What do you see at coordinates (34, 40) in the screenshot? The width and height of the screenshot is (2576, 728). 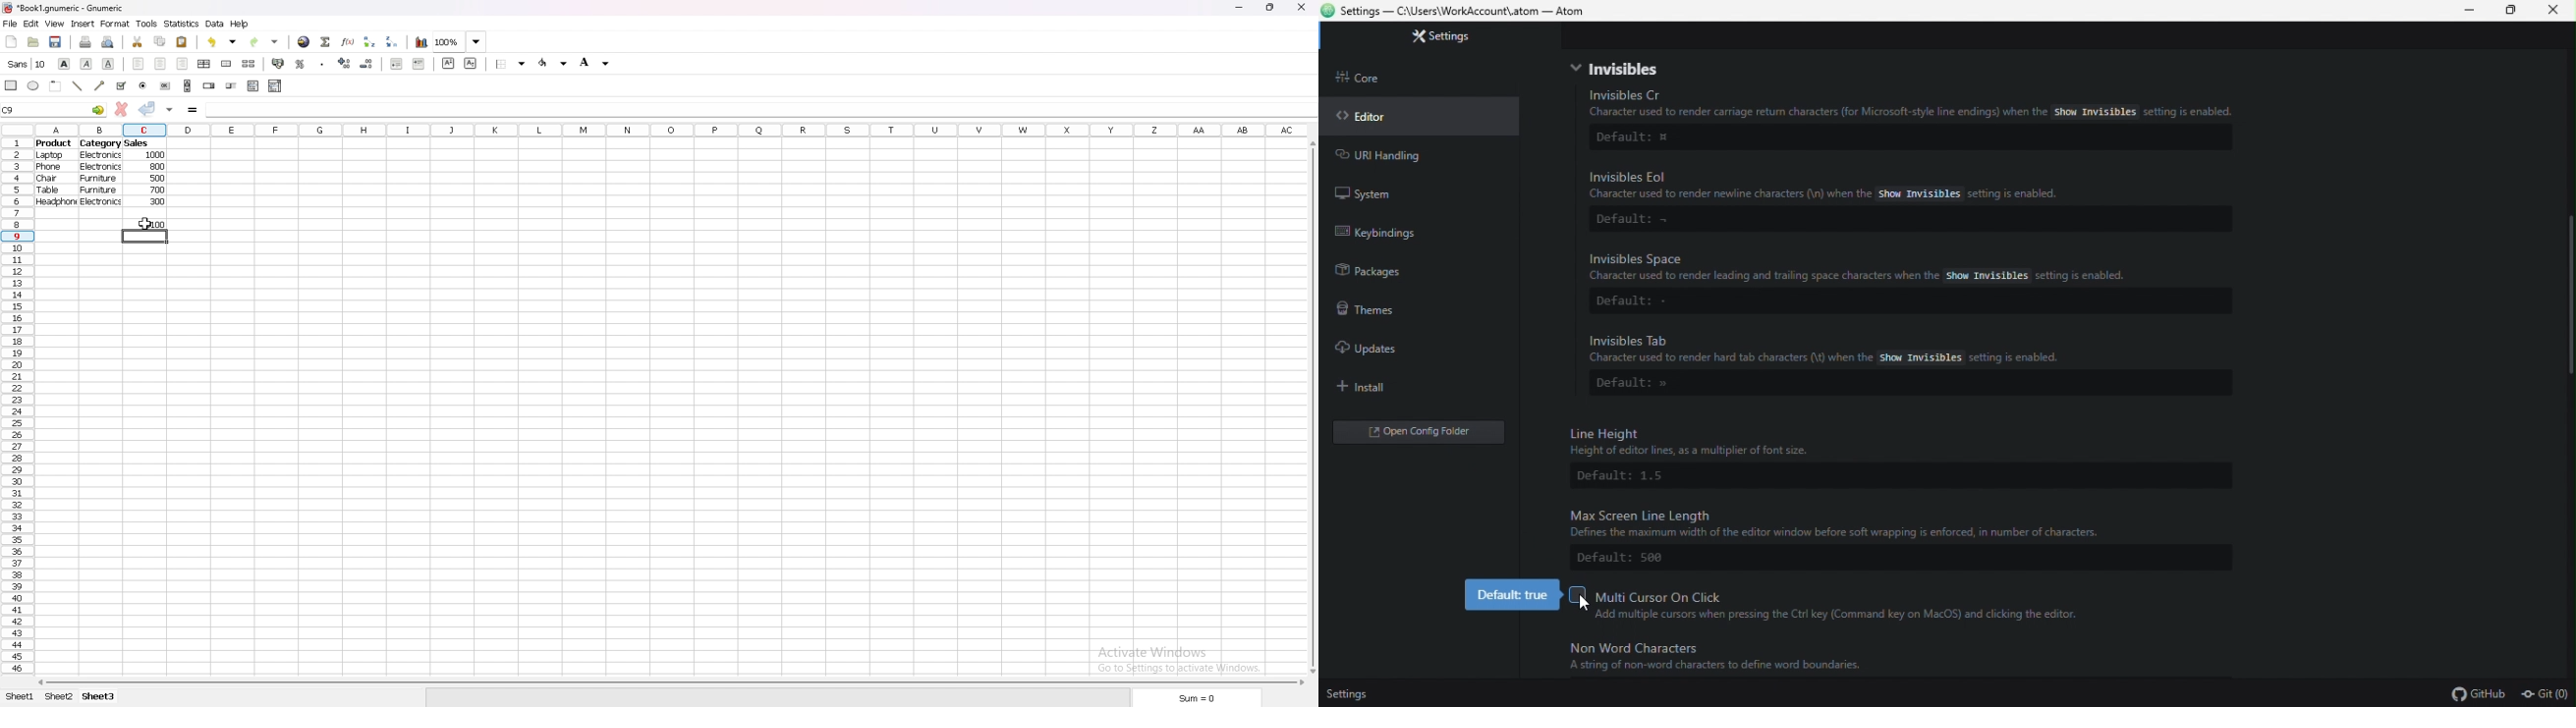 I see `open` at bounding box center [34, 40].